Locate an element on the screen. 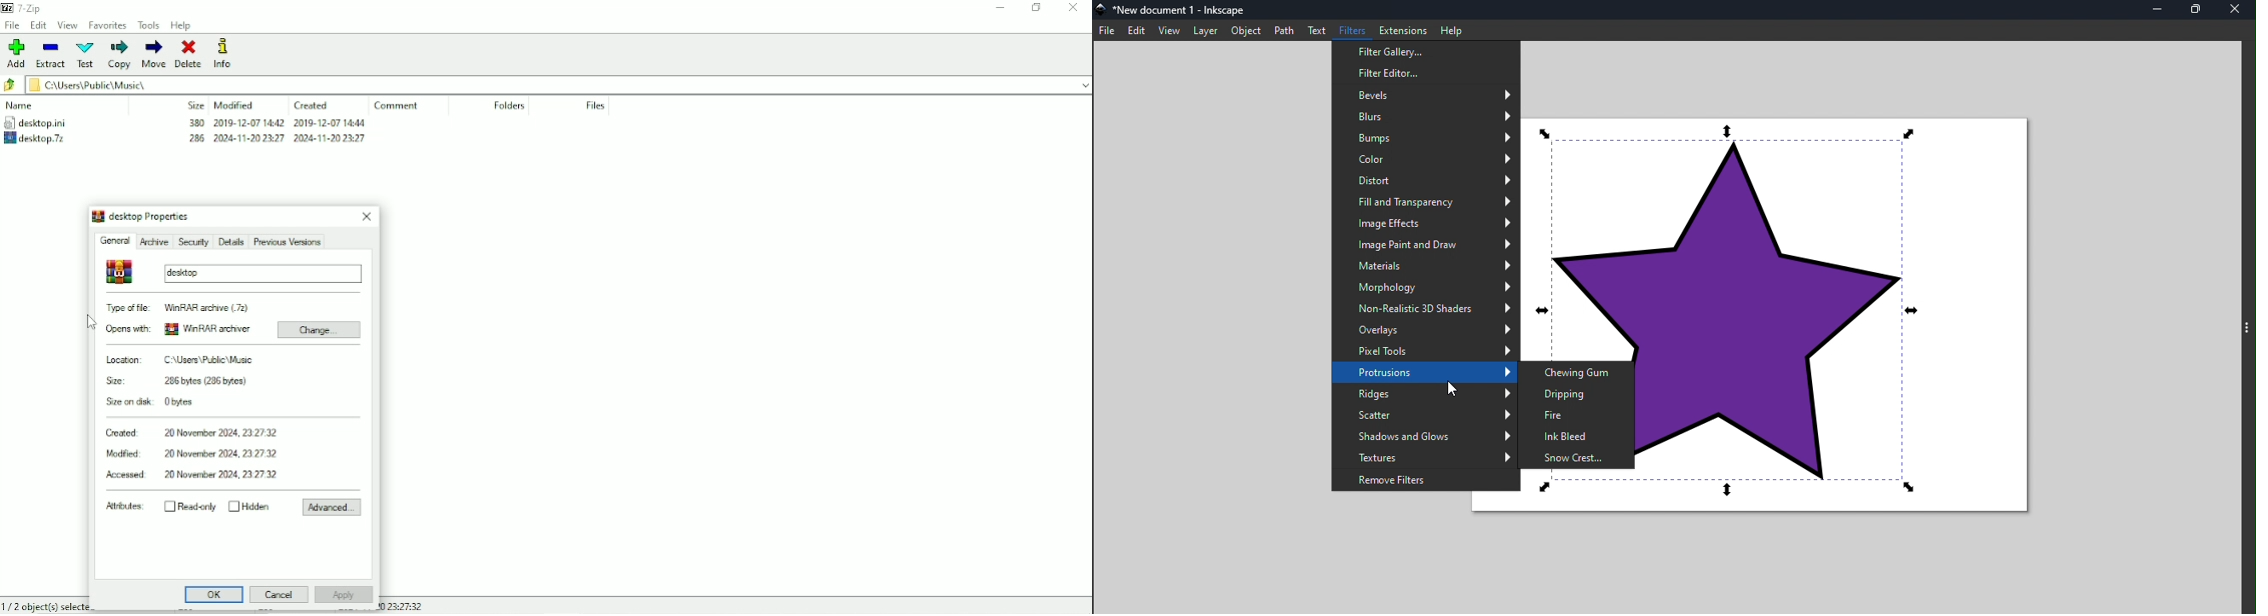 The height and width of the screenshot is (616, 2268). Extensions is located at coordinates (1406, 29).